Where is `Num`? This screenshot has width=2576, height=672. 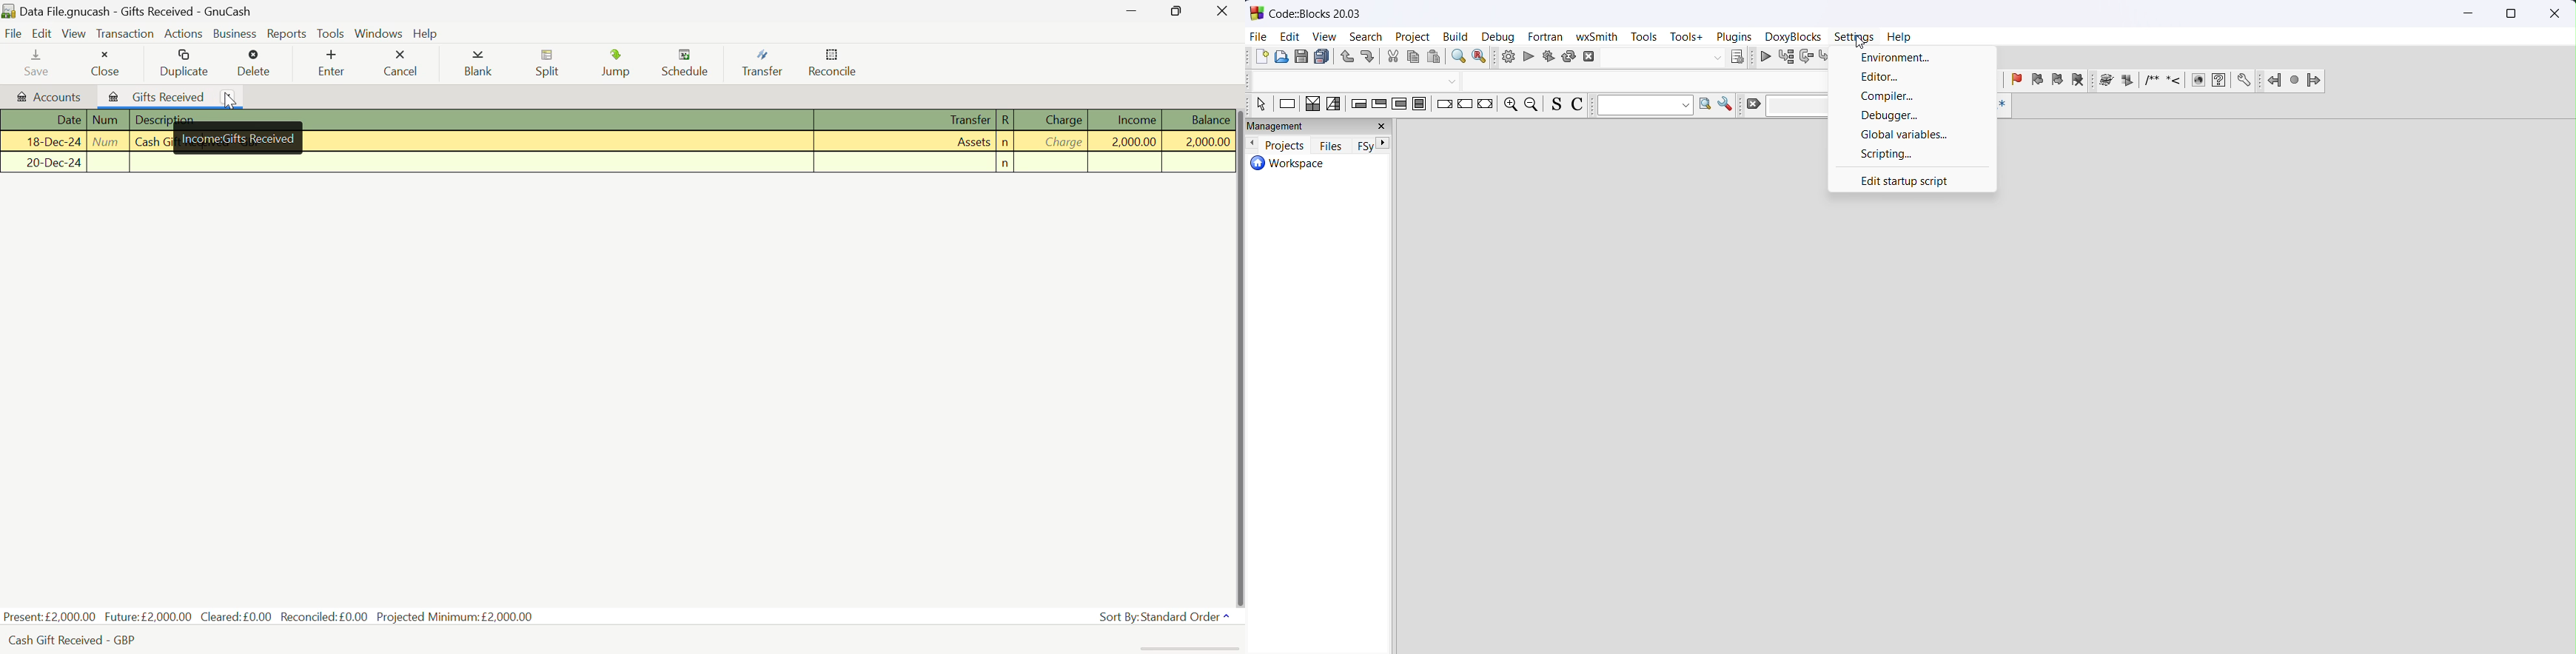
Num is located at coordinates (108, 120).